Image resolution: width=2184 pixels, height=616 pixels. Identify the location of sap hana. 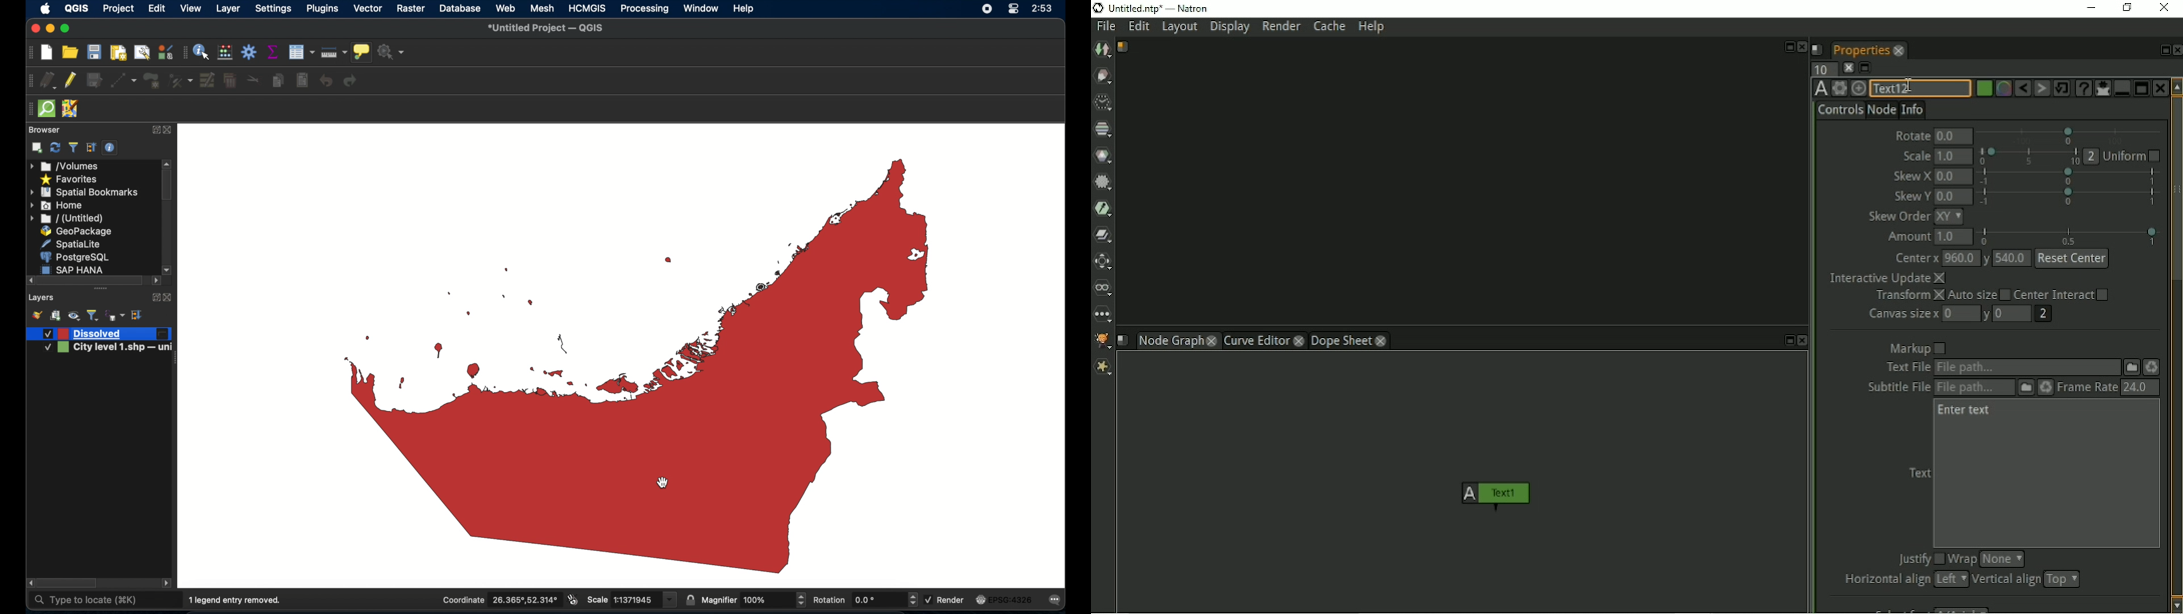
(75, 269).